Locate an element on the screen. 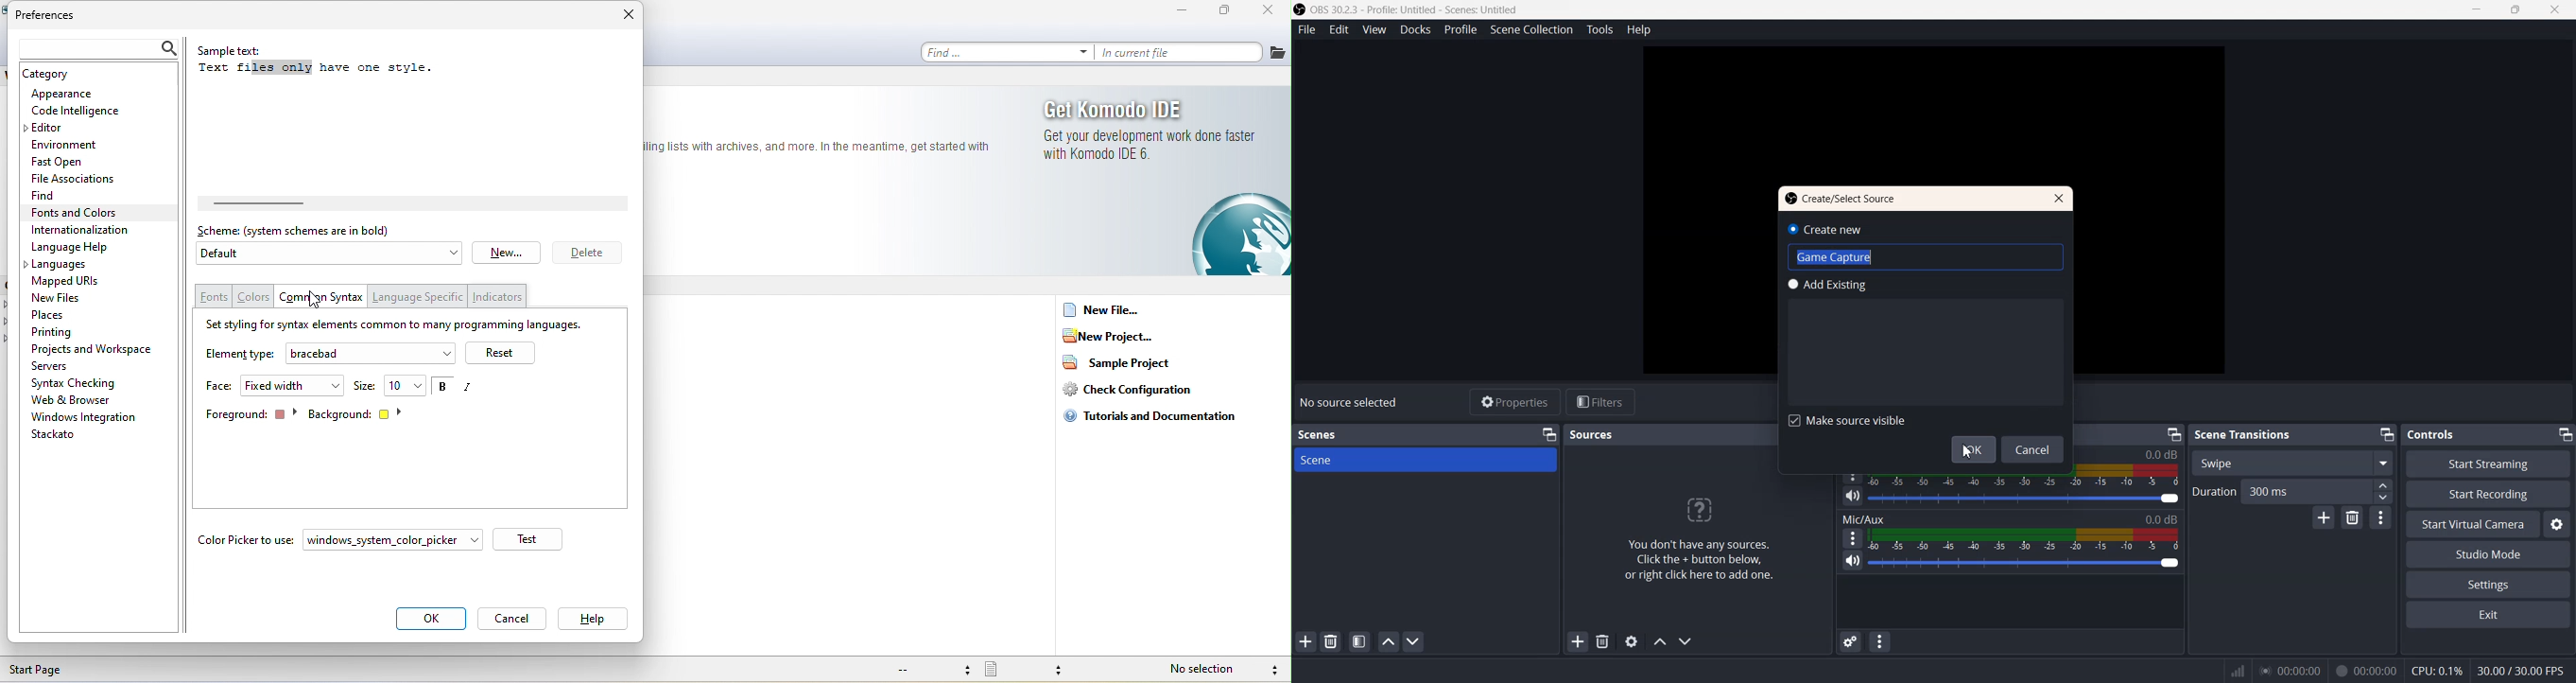  Move Source Up is located at coordinates (1661, 643).